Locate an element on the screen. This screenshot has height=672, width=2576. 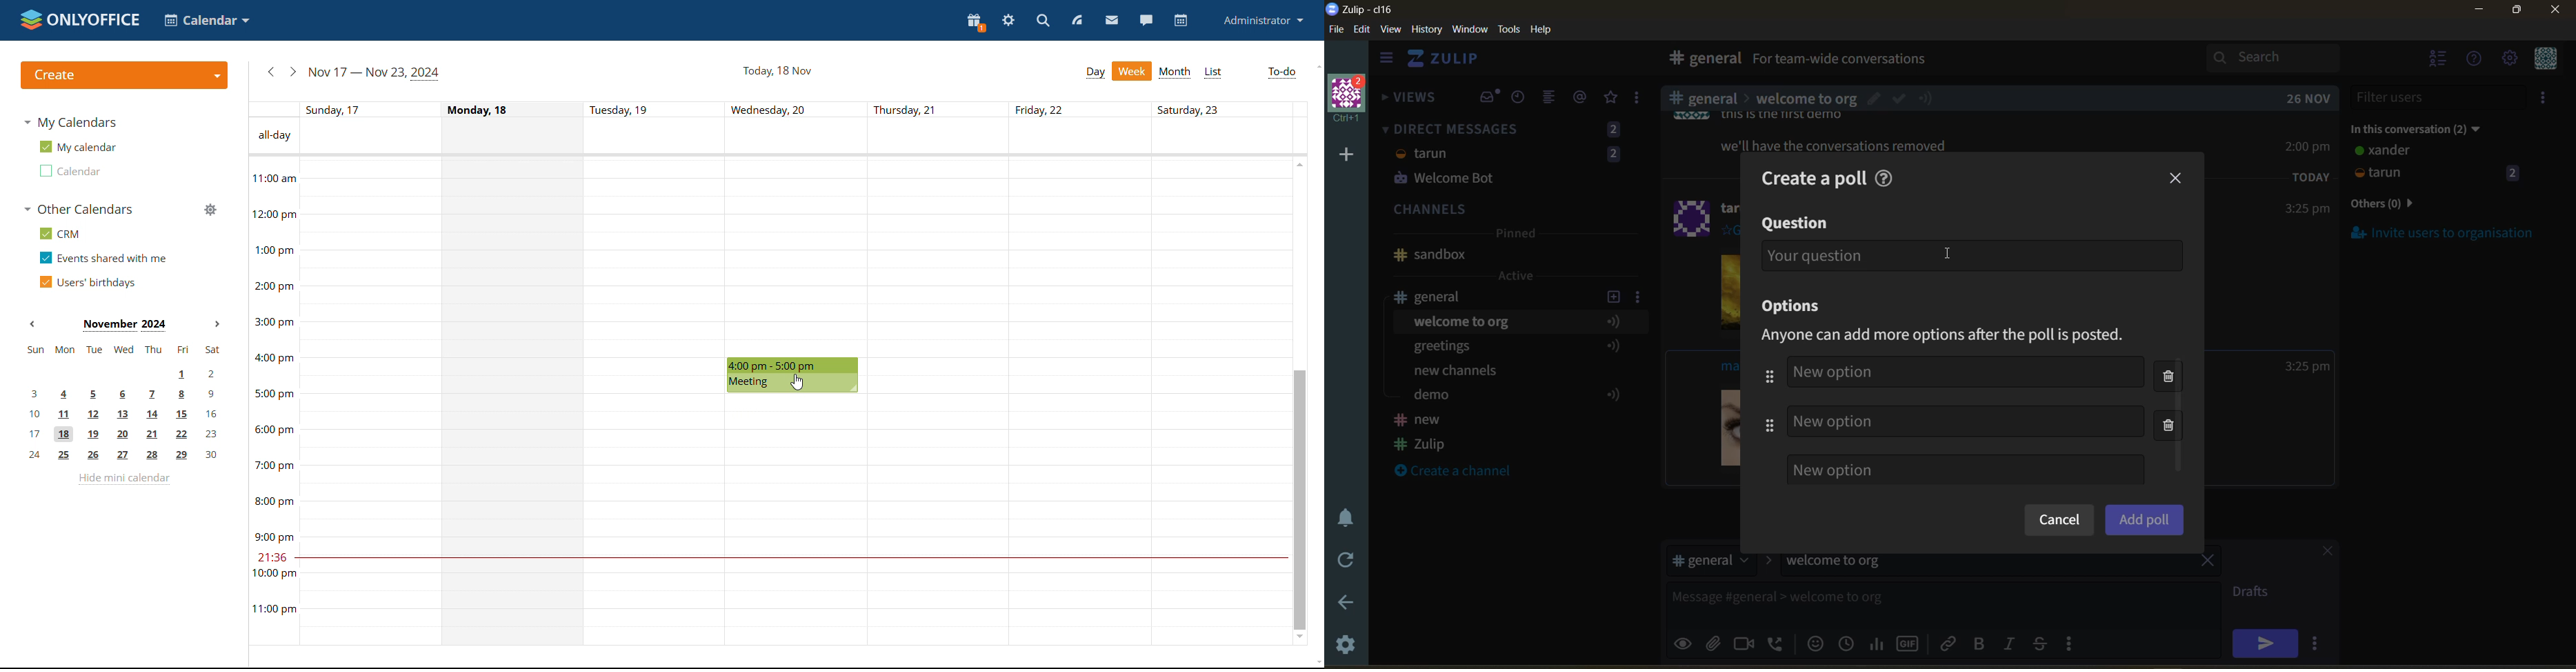
organisation is located at coordinates (1350, 100).